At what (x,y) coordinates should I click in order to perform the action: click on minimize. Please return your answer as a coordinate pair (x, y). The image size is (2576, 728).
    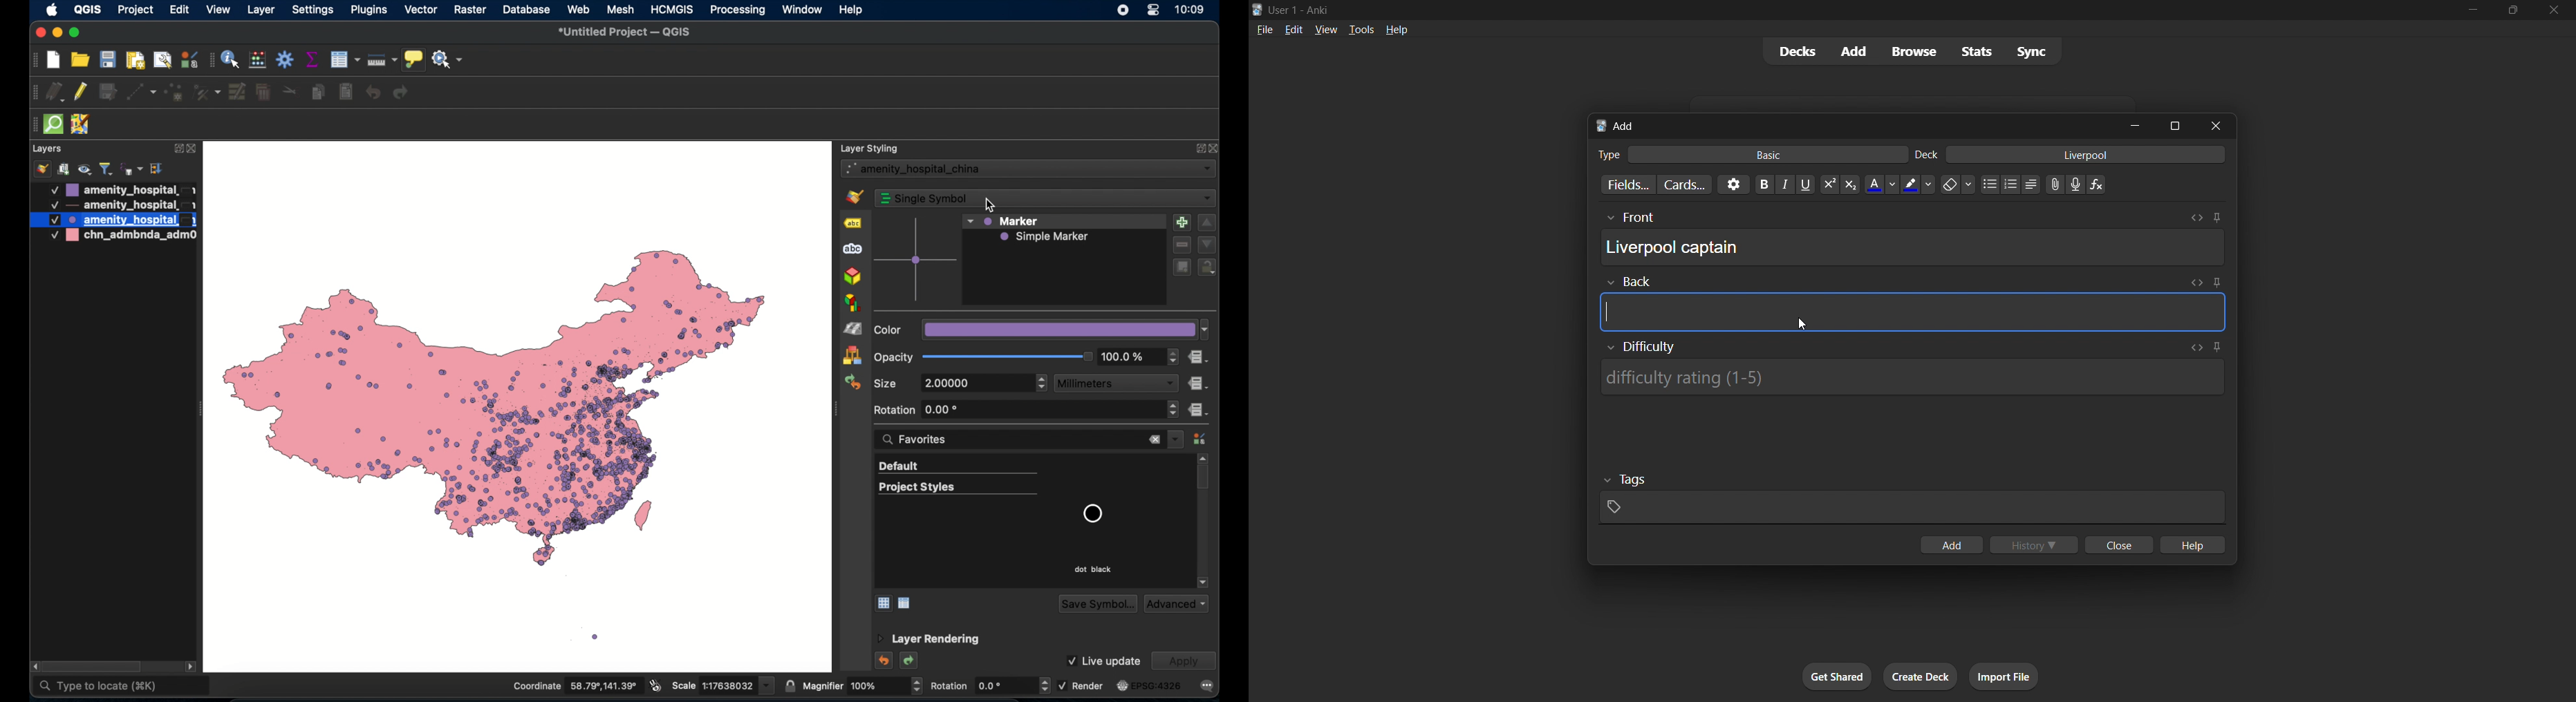
    Looking at the image, I should click on (2135, 125).